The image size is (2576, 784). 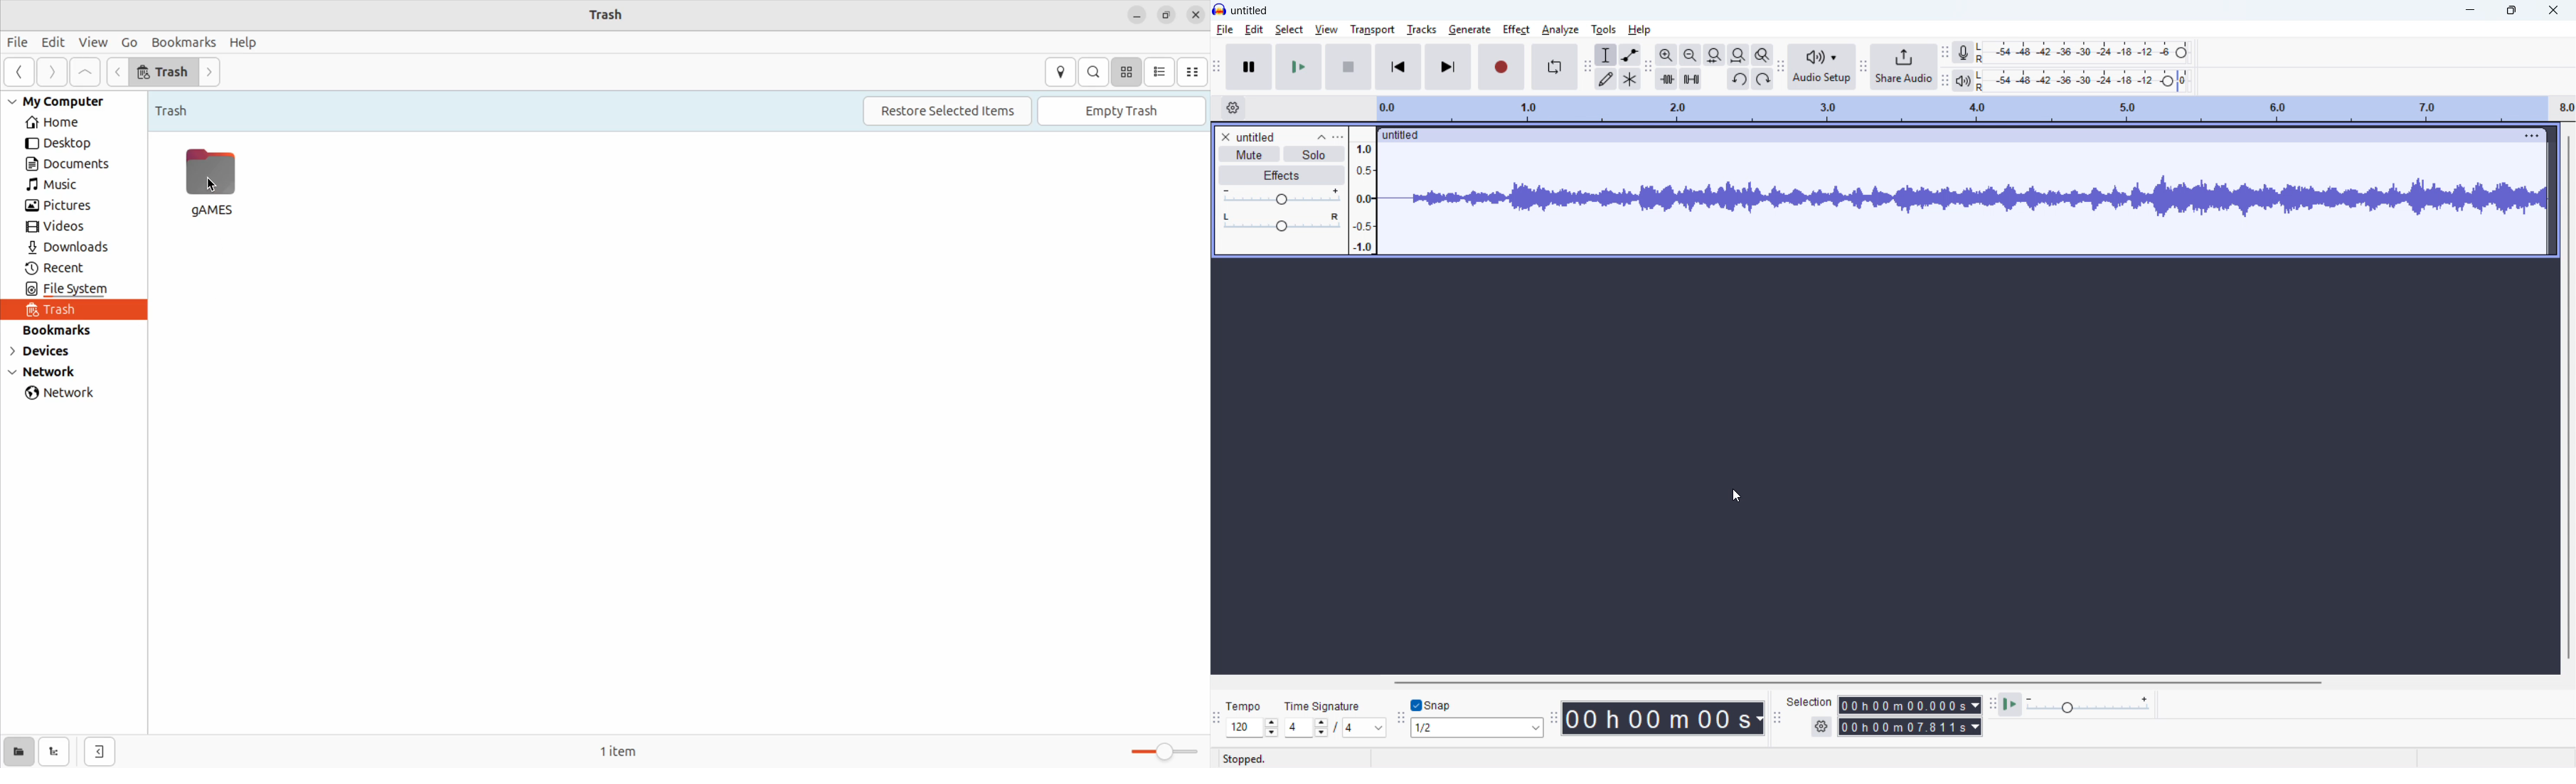 What do you see at coordinates (1314, 154) in the screenshot?
I see `solo` at bounding box center [1314, 154].